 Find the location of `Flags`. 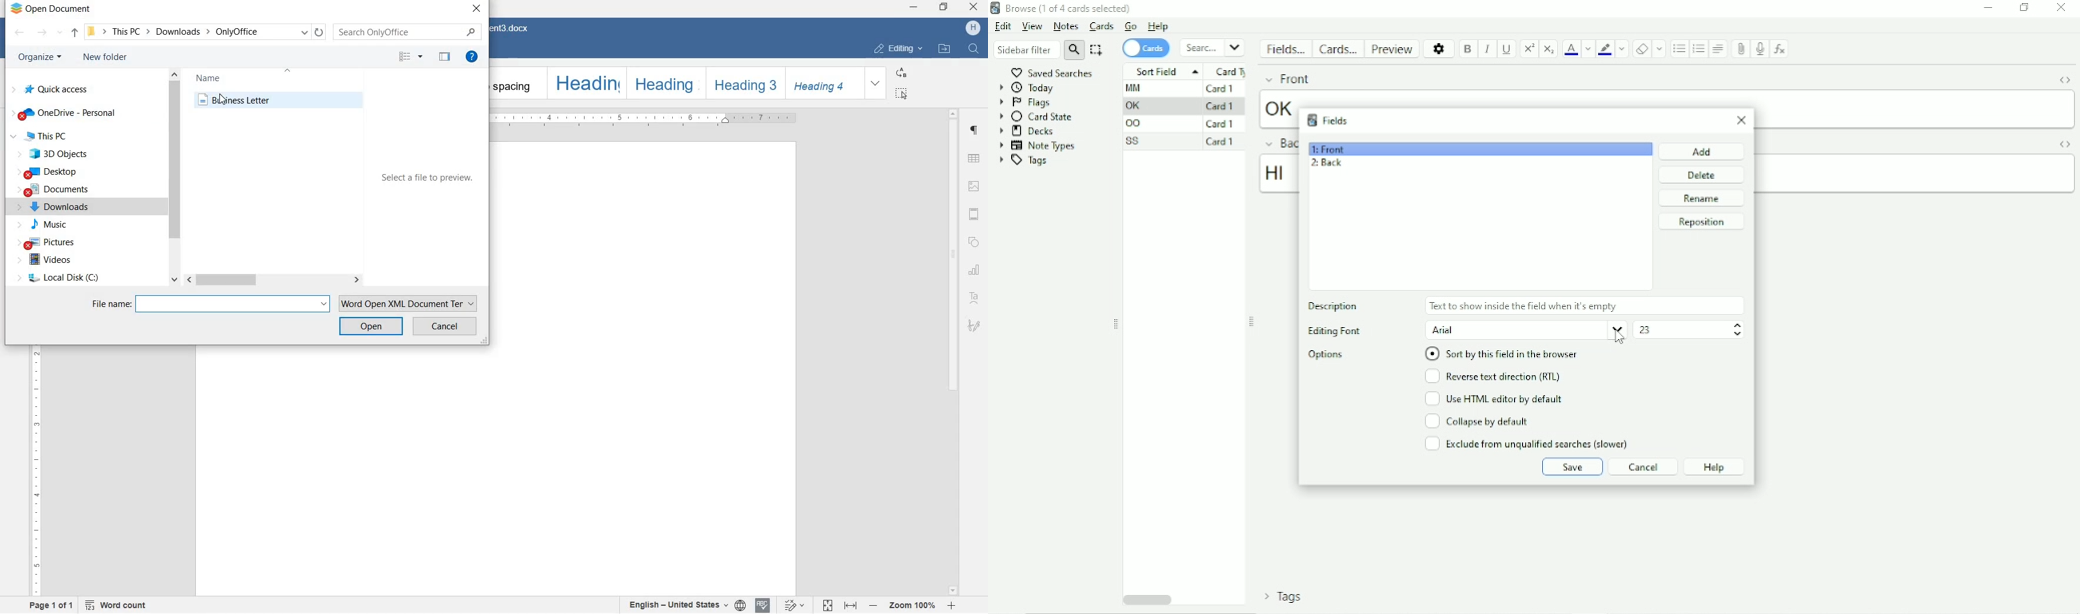

Flags is located at coordinates (1025, 103).